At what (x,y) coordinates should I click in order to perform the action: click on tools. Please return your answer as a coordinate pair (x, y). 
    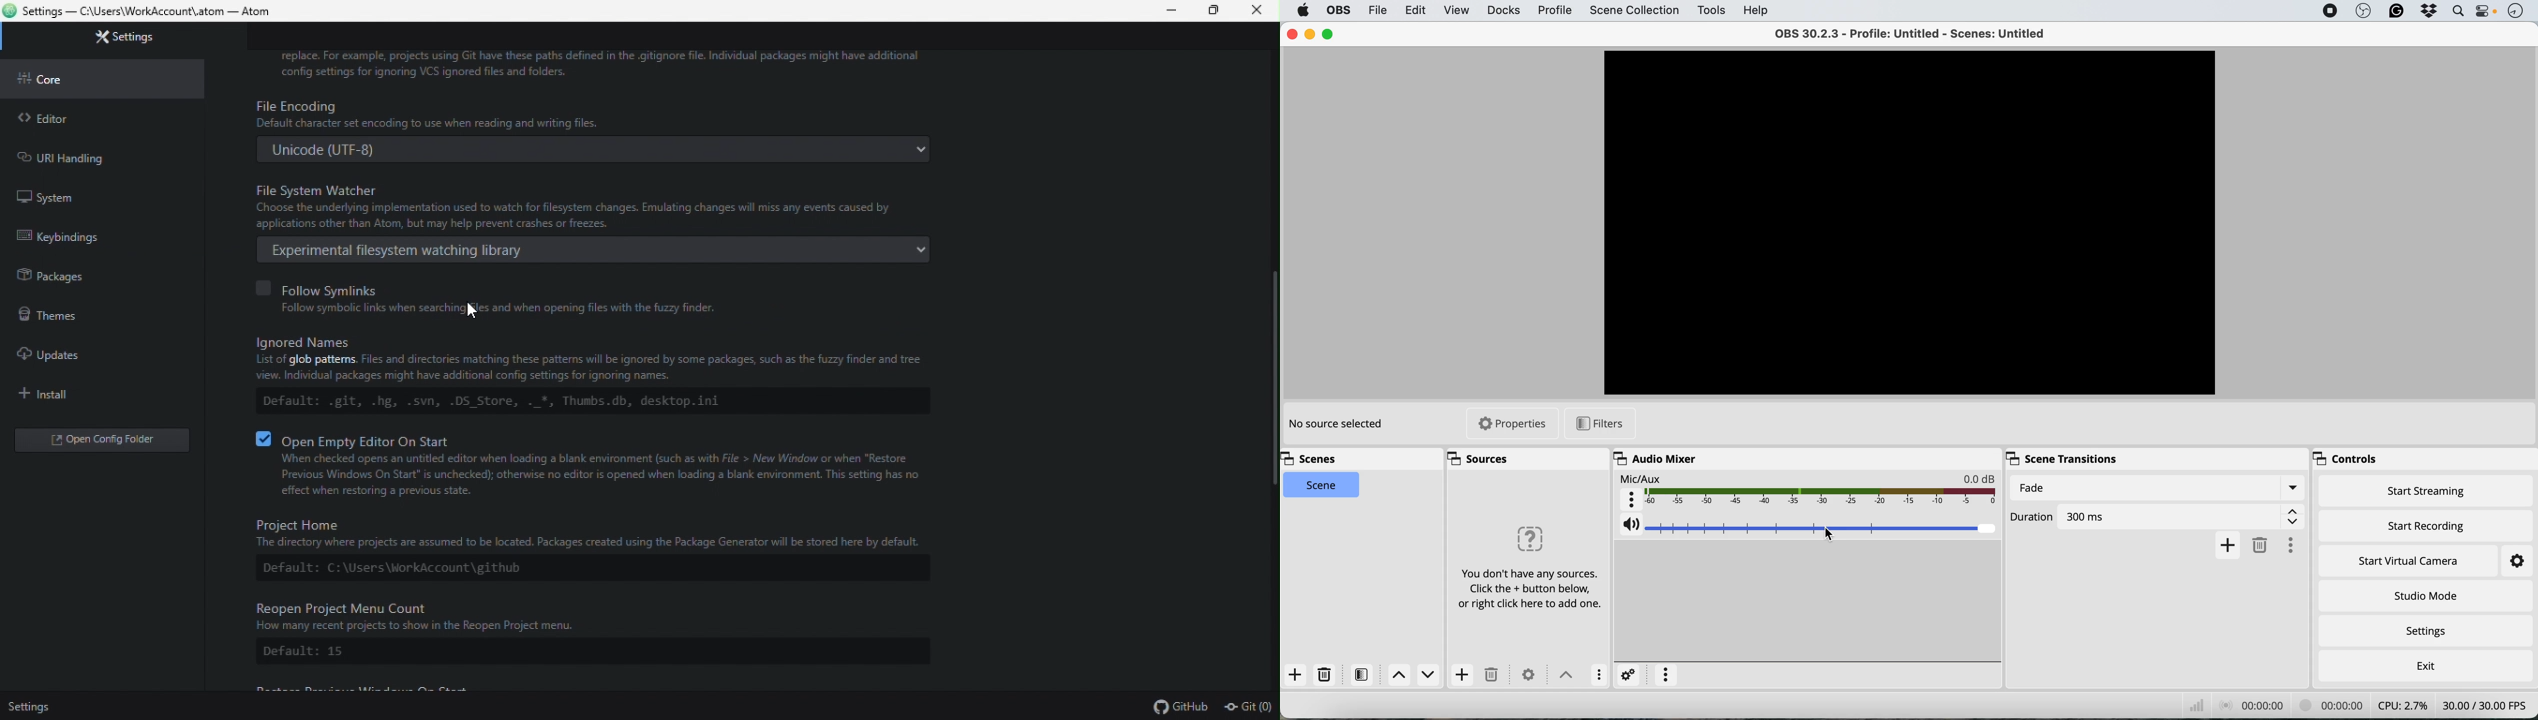
    Looking at the image, I should click on (1710, 10).